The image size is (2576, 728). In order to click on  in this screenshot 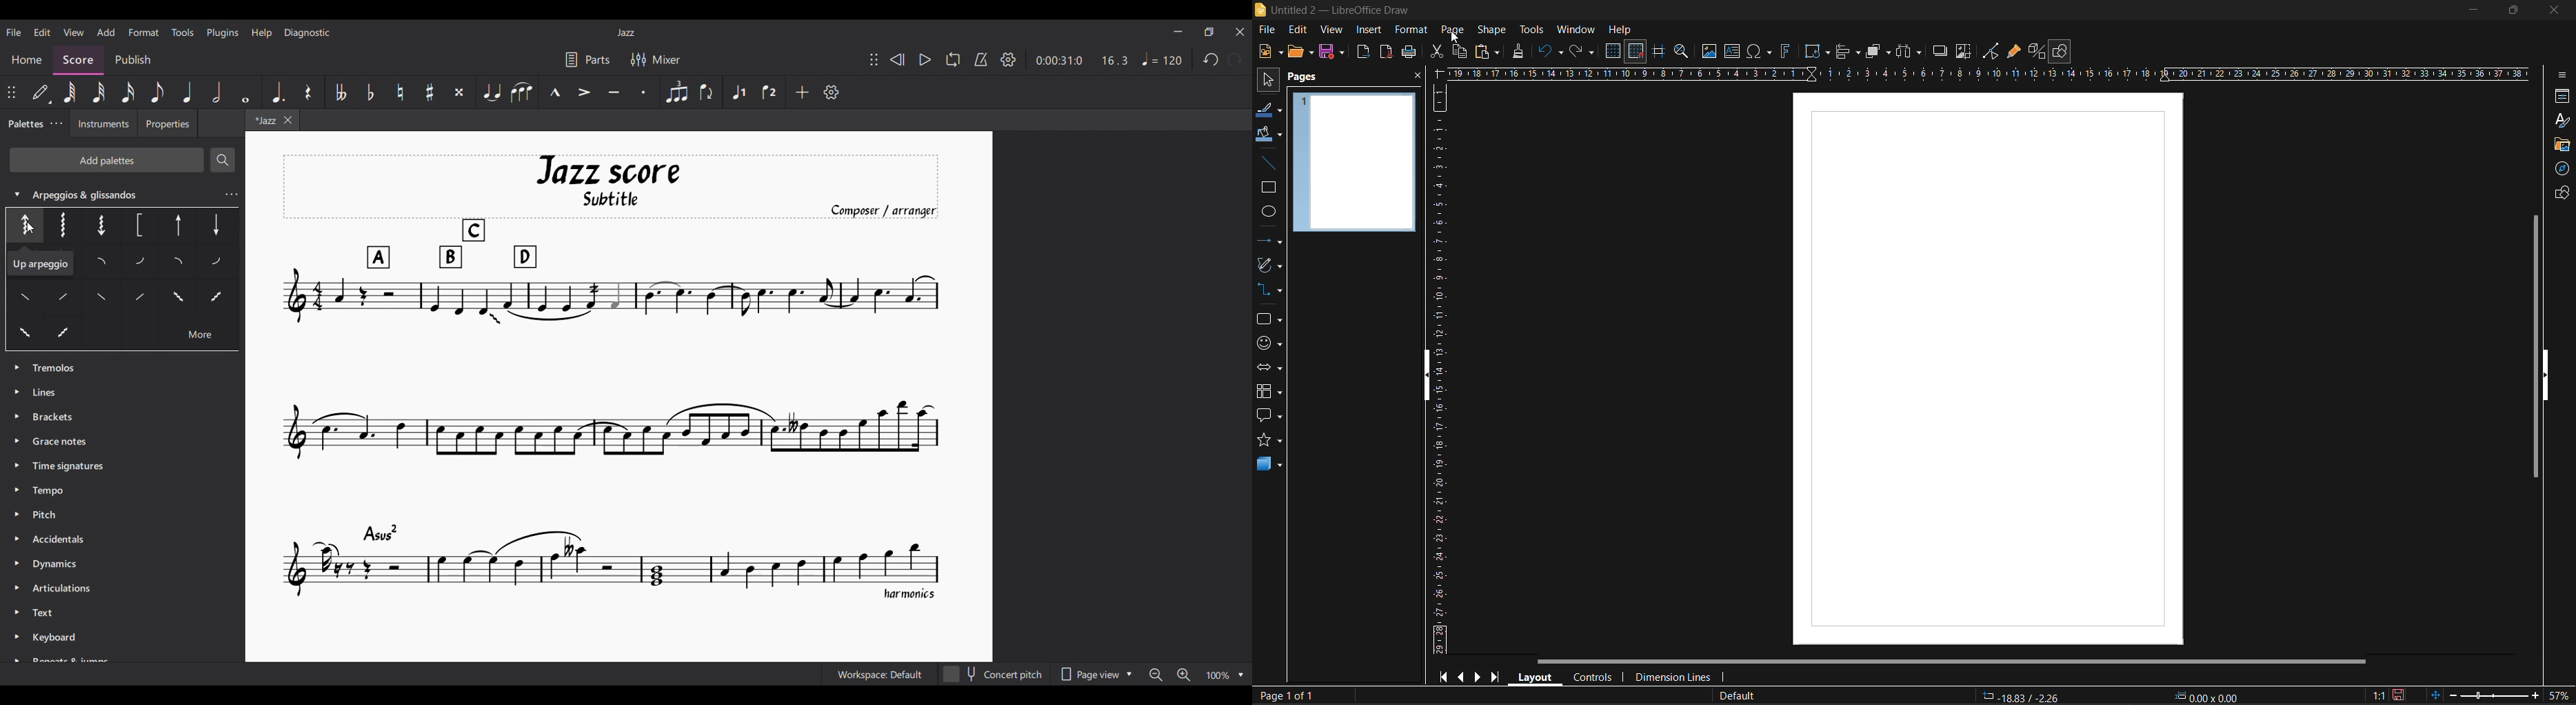, I will do `click(176, 227)`.